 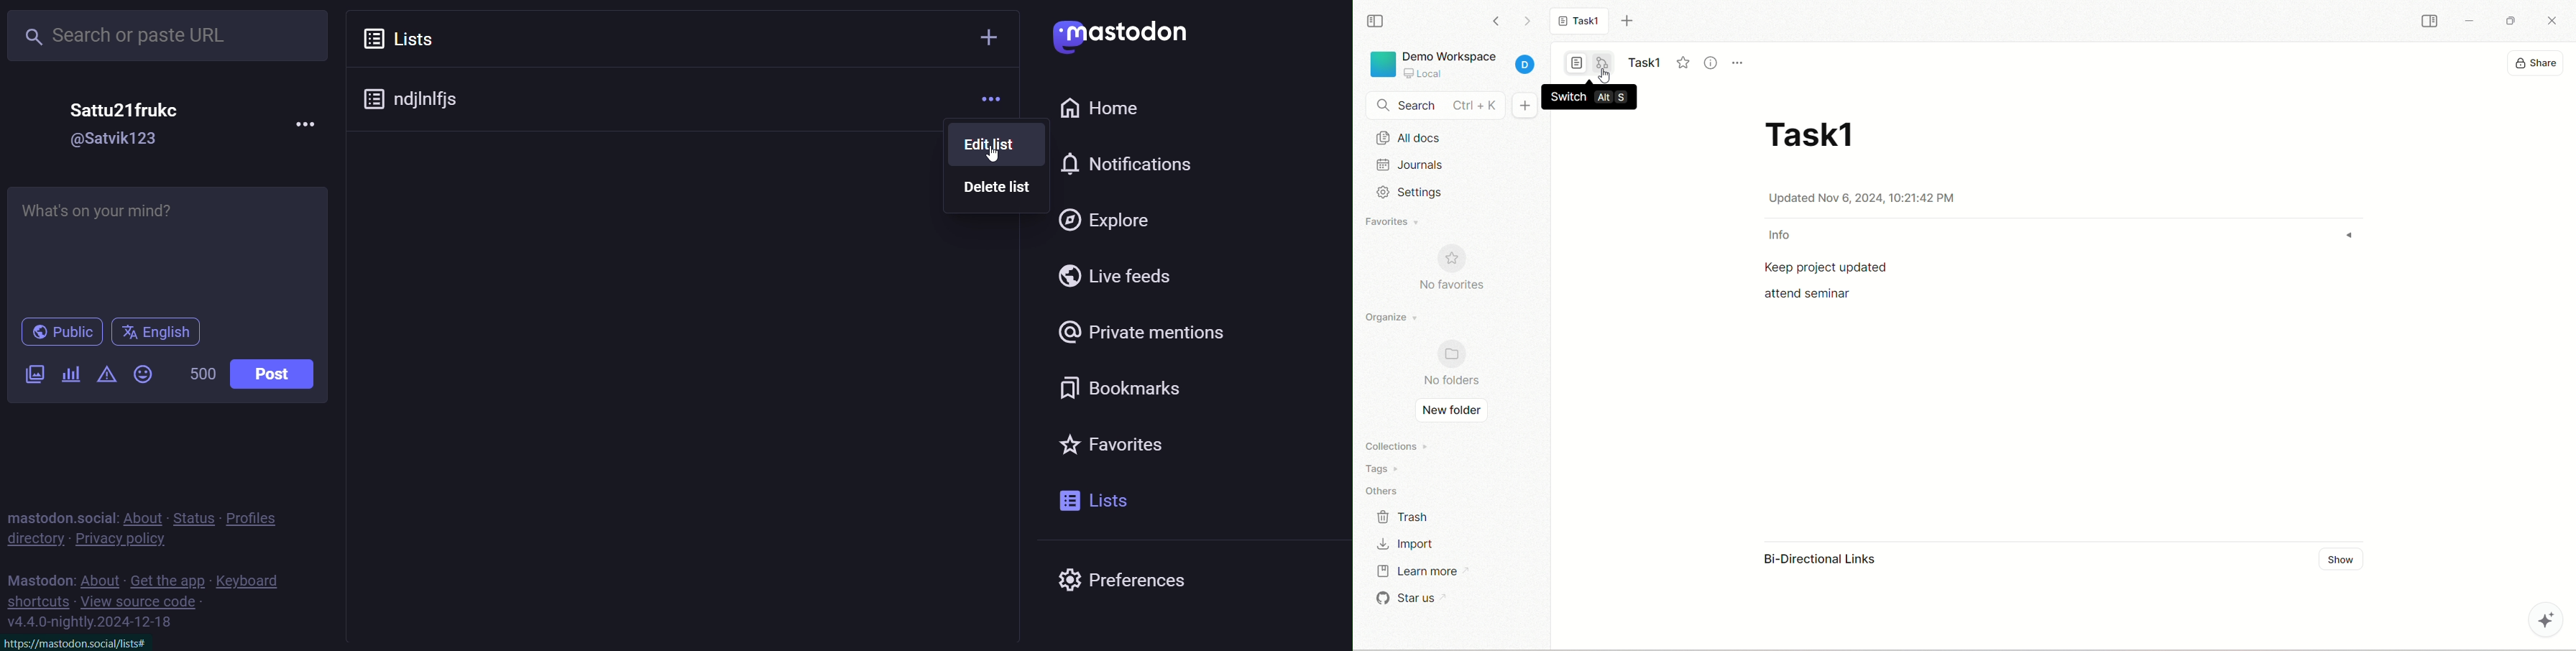 What do you see at coordinates (999, 189) in the screenshot?
I see `delete list` at bounding box center [999, 189].